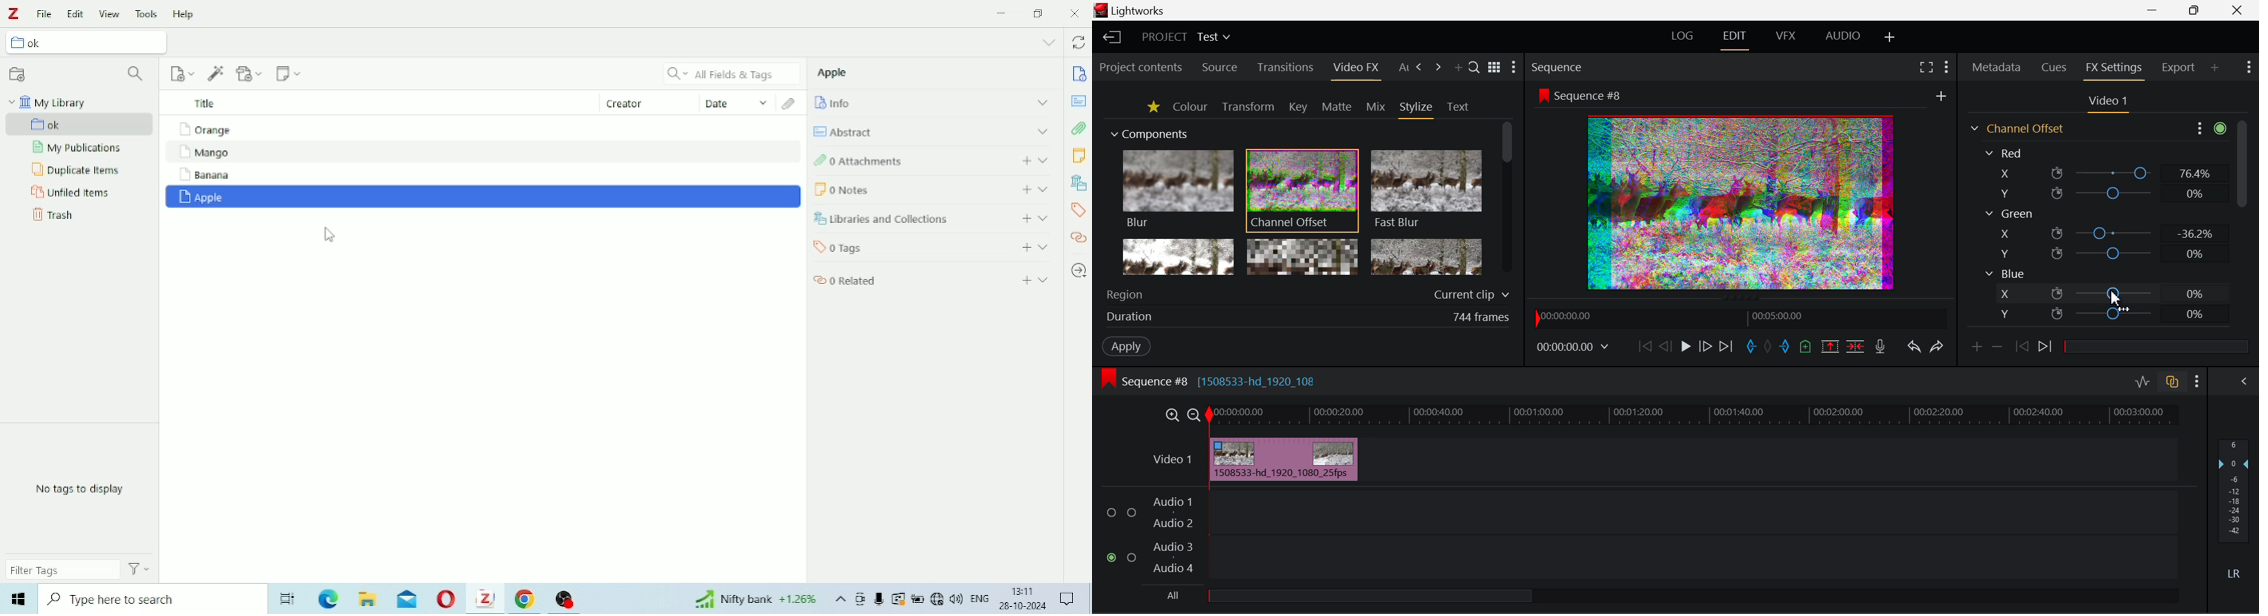 This screenshot has width=2268, height=616. What do you see at coordinates (979, 600) in the screenshot?
I see `ENG` at bounding box center [979, 600].